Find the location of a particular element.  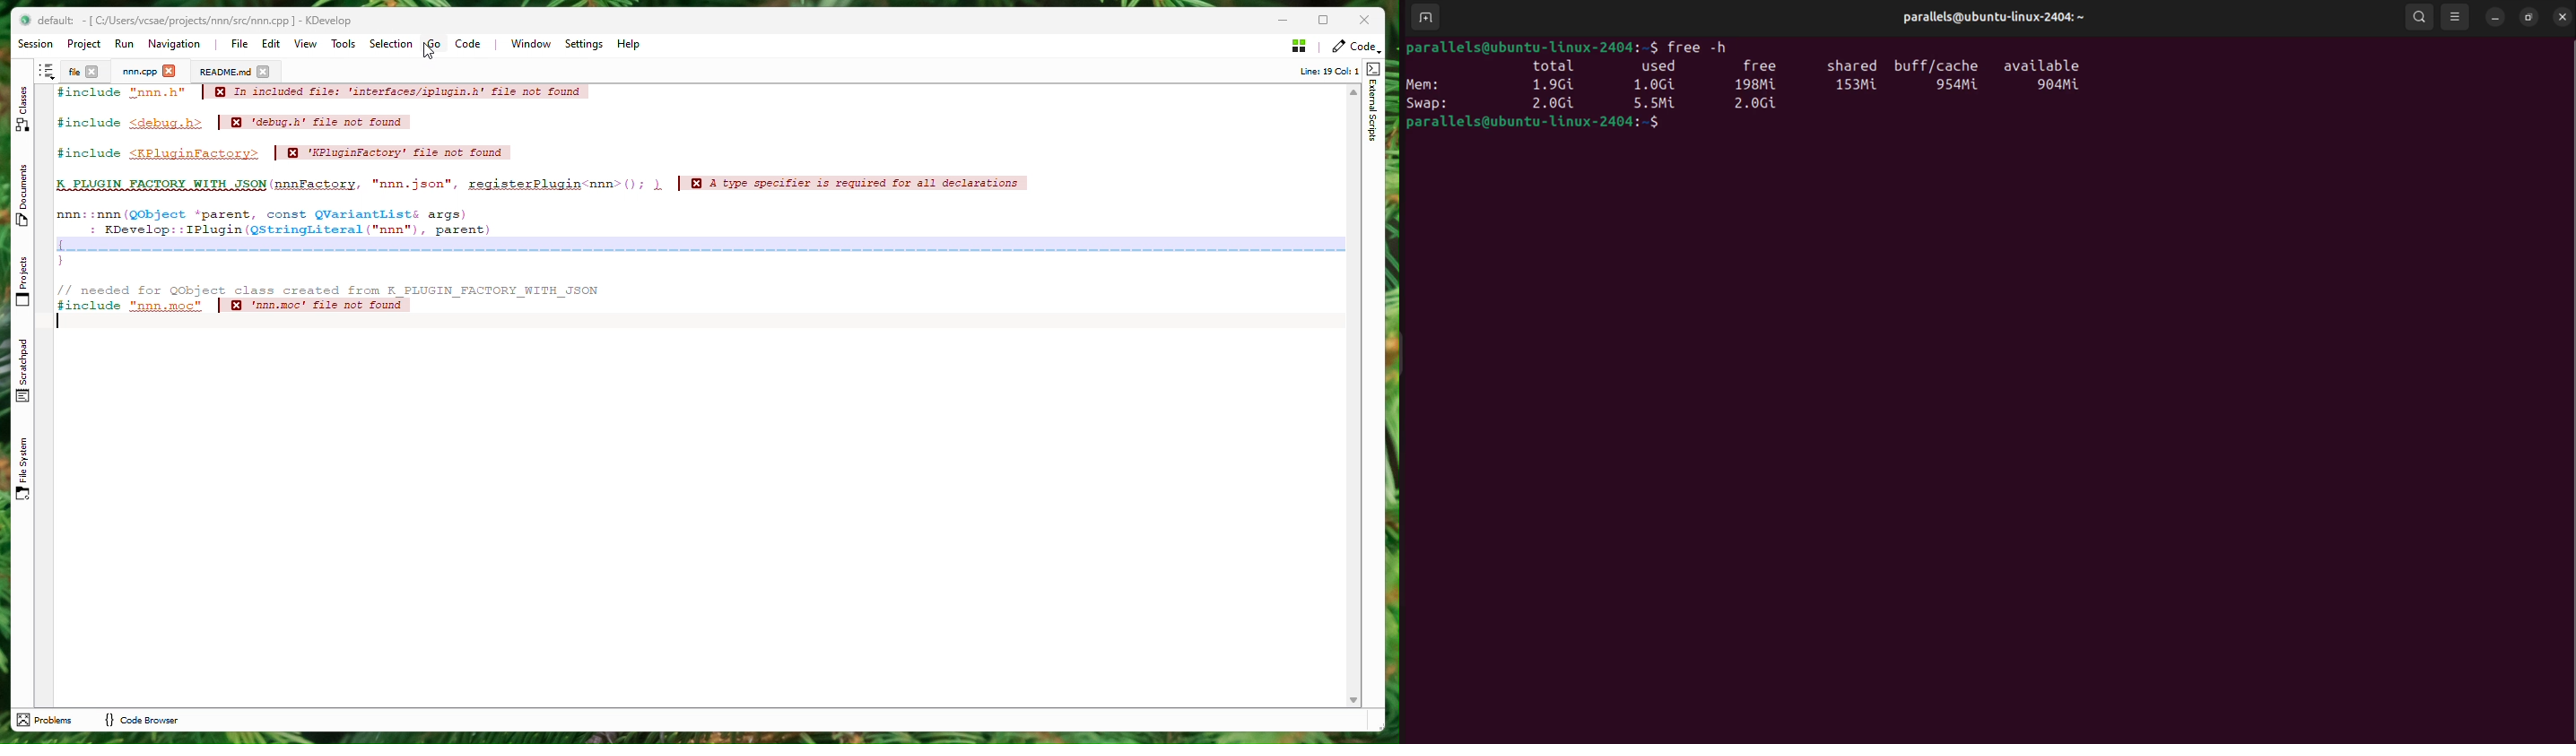

code browser is located at coordinates (141, 720).